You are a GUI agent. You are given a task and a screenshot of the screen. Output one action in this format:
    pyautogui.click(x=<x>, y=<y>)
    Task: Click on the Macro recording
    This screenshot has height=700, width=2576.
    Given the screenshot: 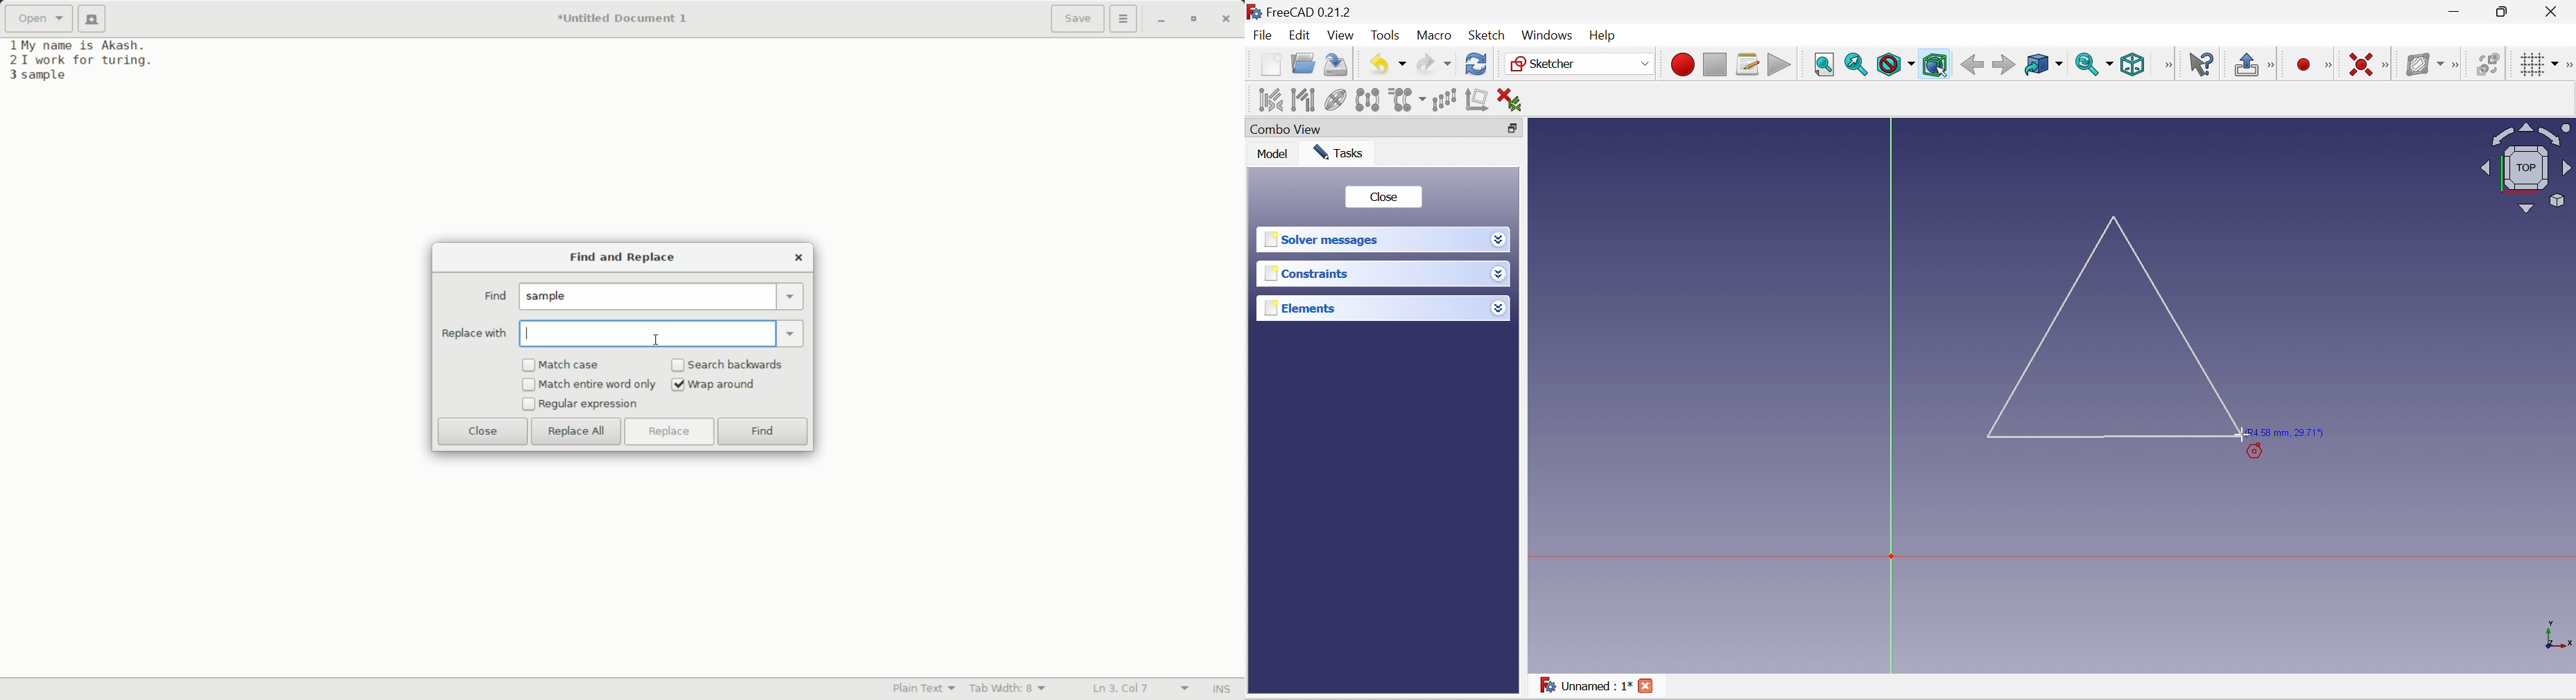 What is the action you would take?
    pyautogui.click(x=1682, y=63)
    